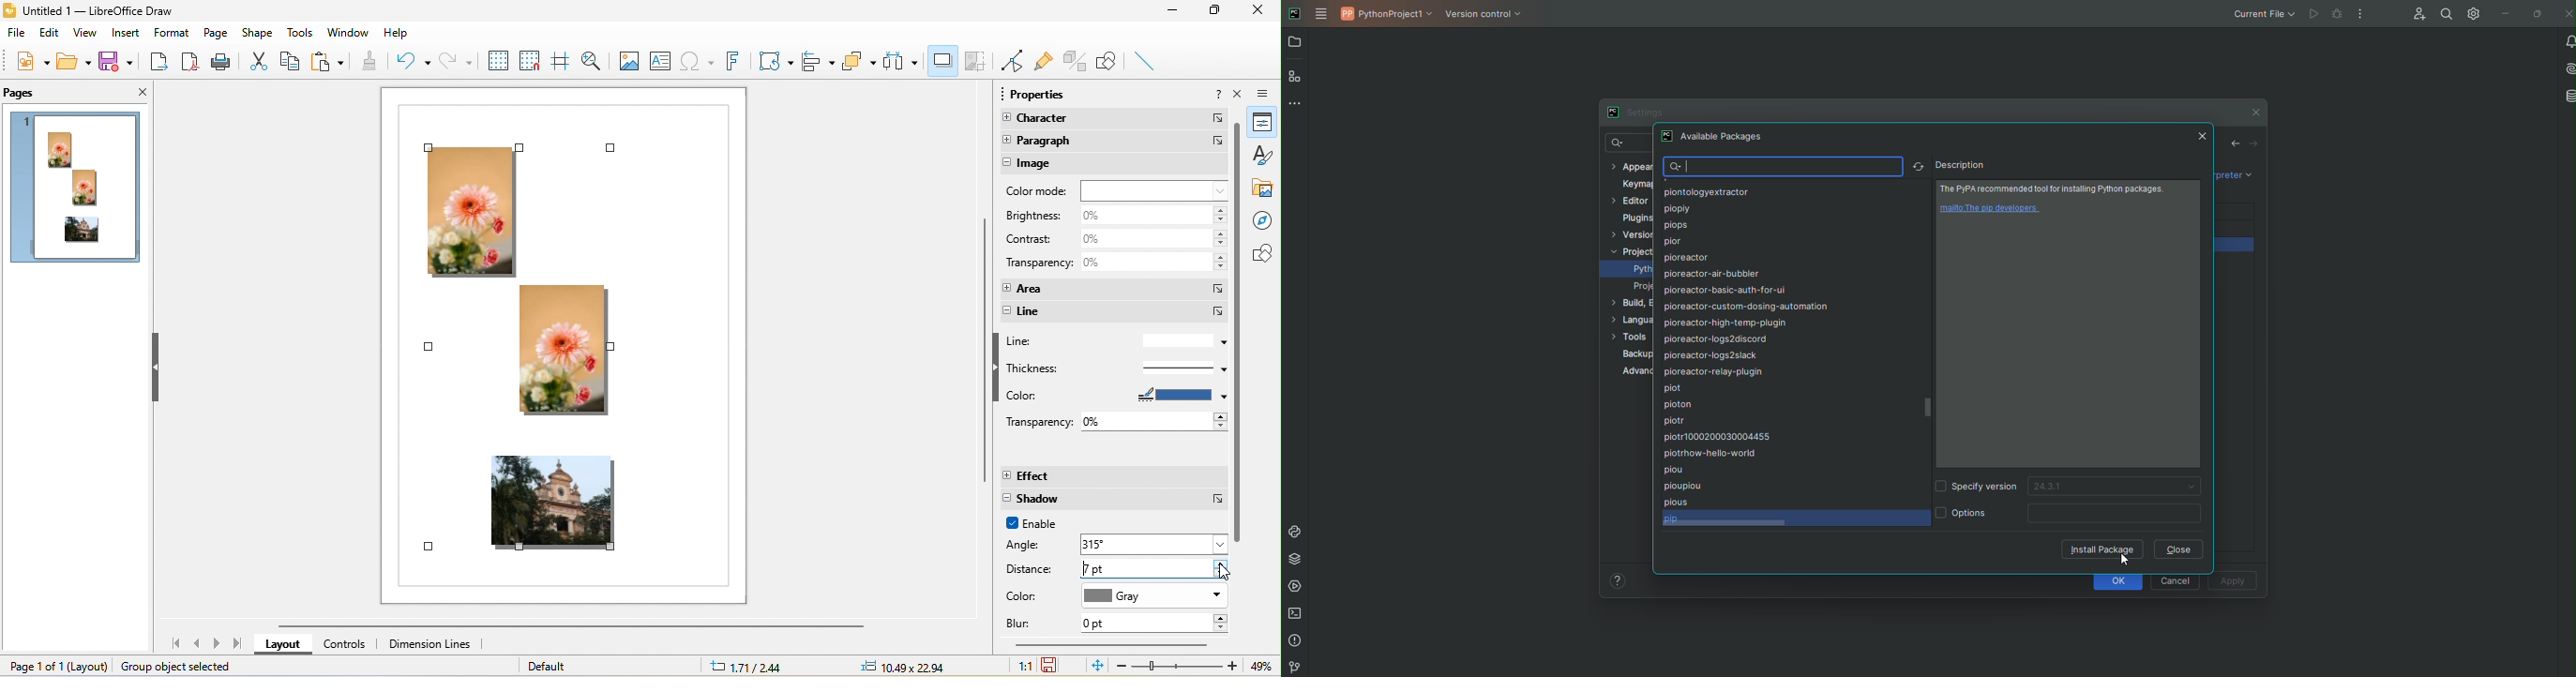  I want to click on gluepoint function, so click(1045, 62).